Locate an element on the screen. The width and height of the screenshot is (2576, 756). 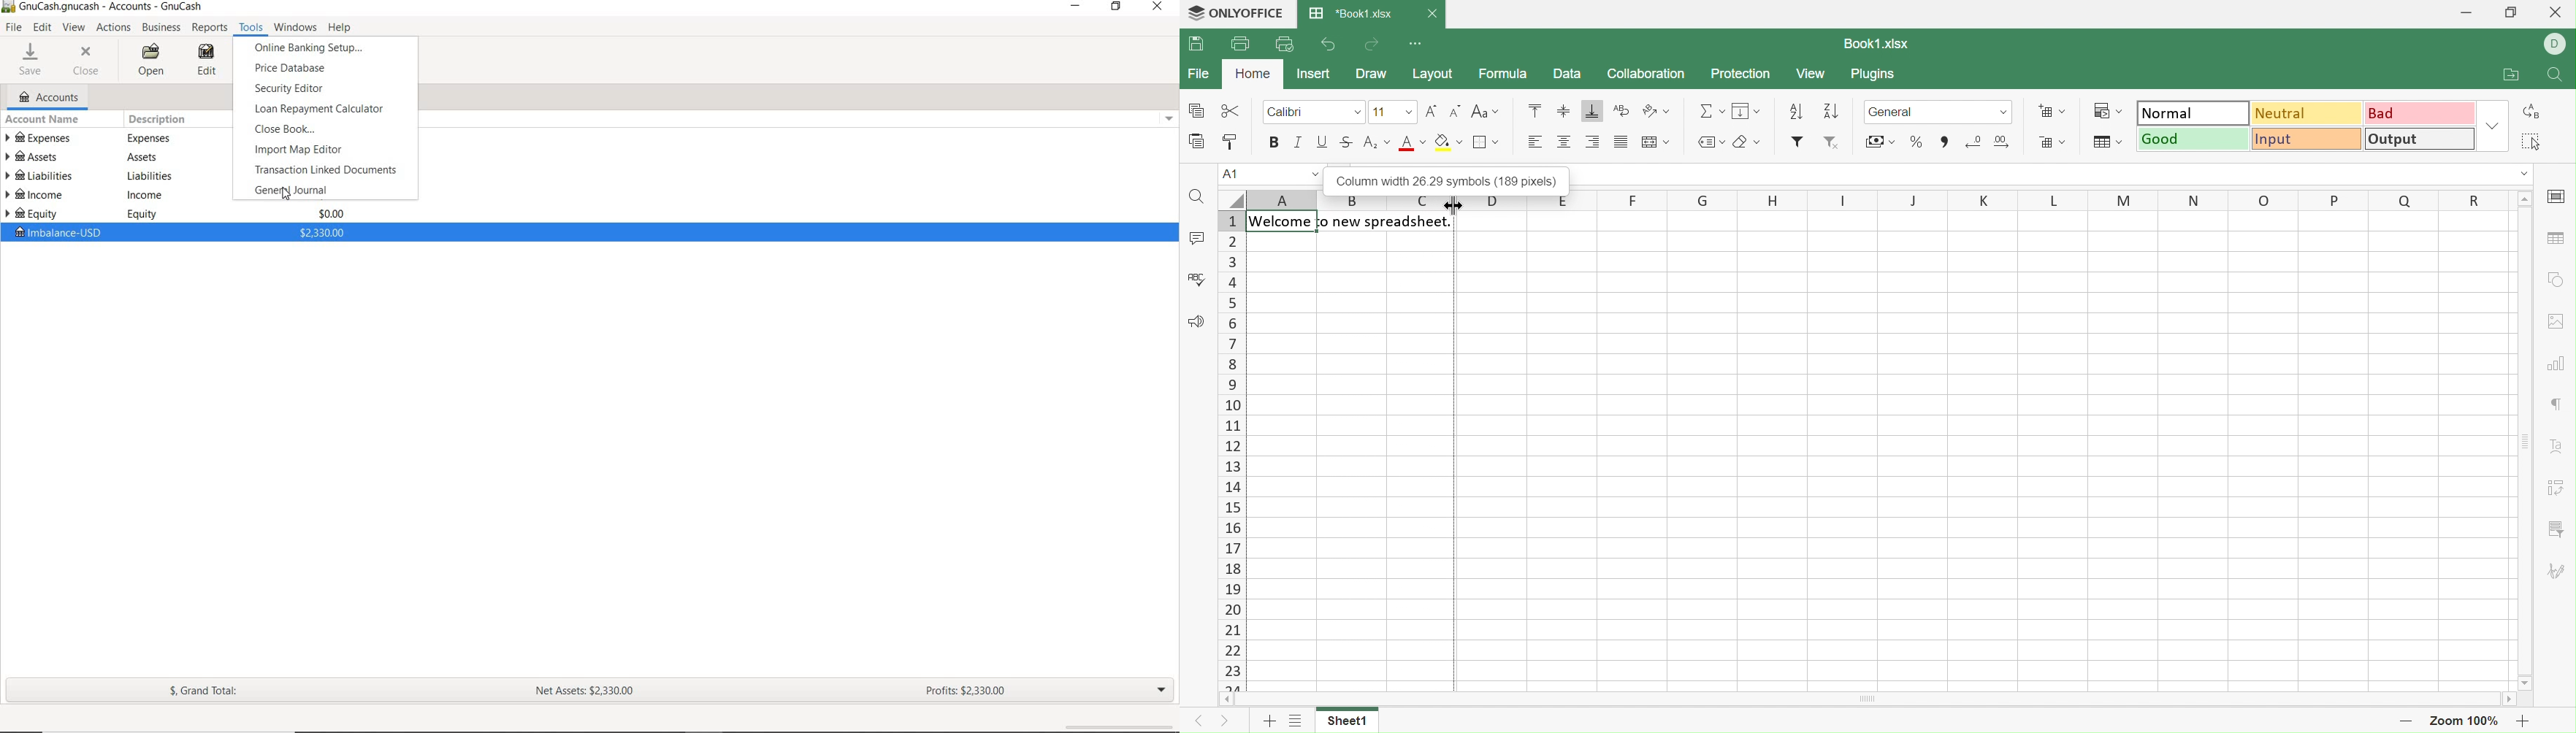
Replace is located at coordinates (2532, 112).